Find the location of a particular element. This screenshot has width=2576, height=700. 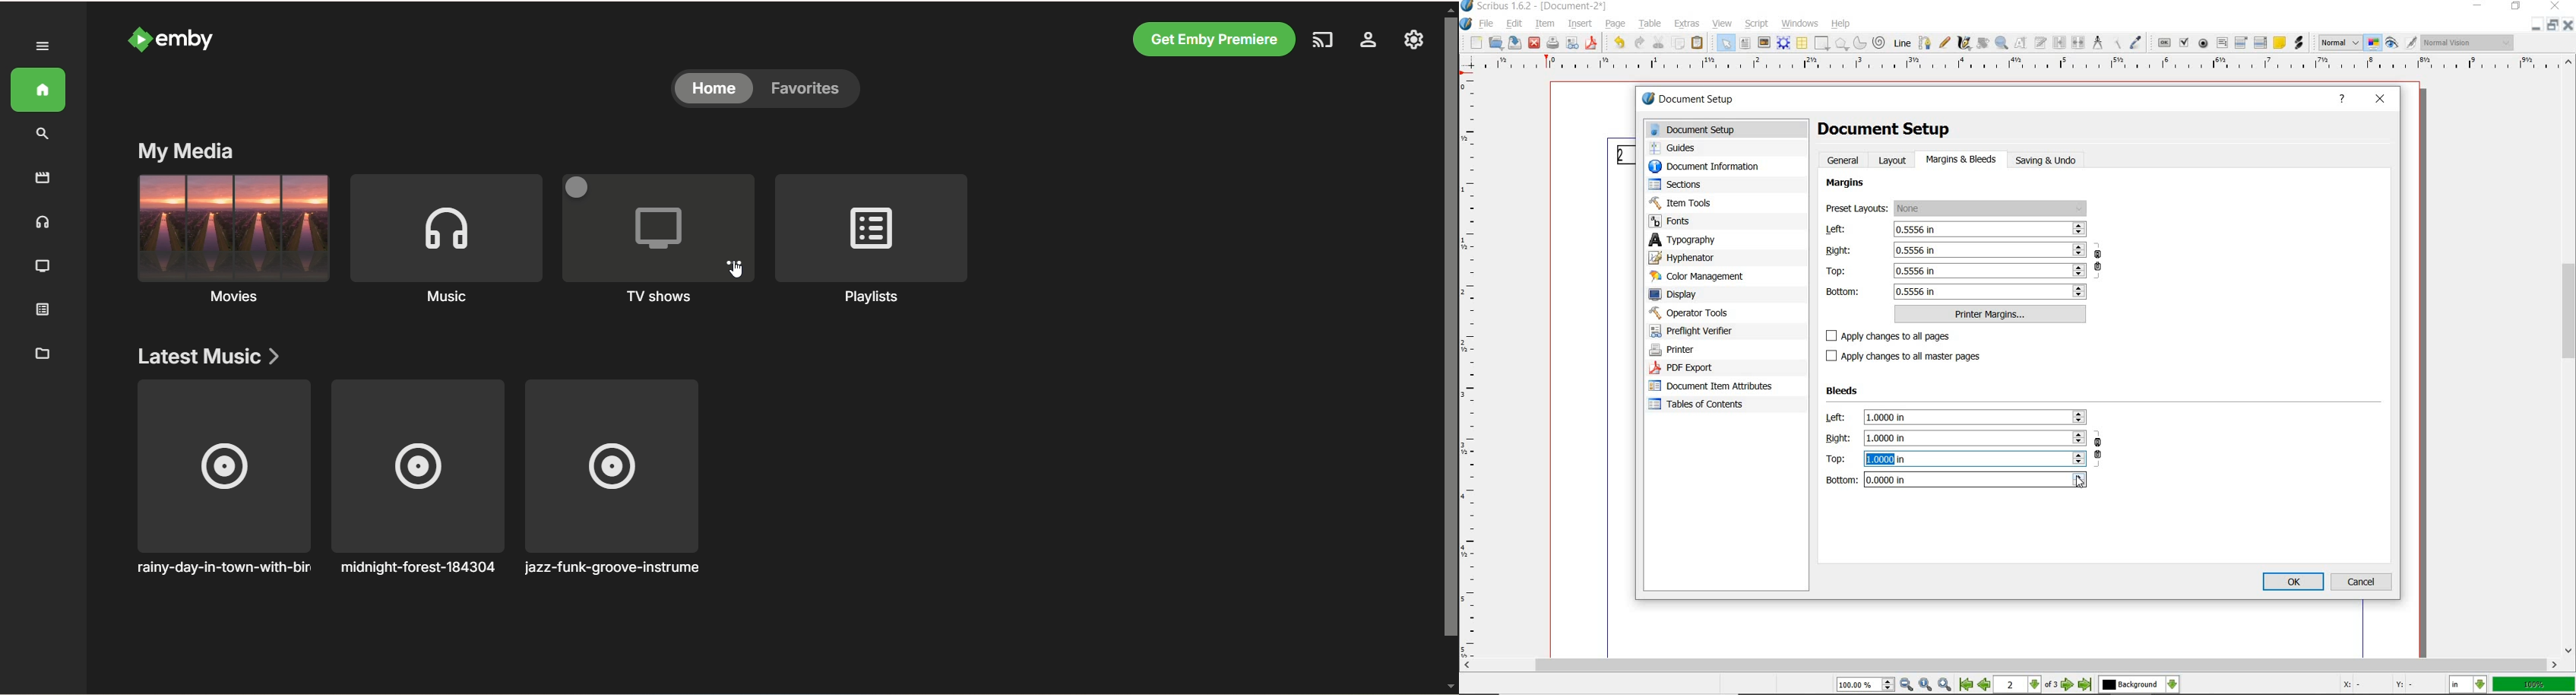

Close is located at coordinates (2536, 25).